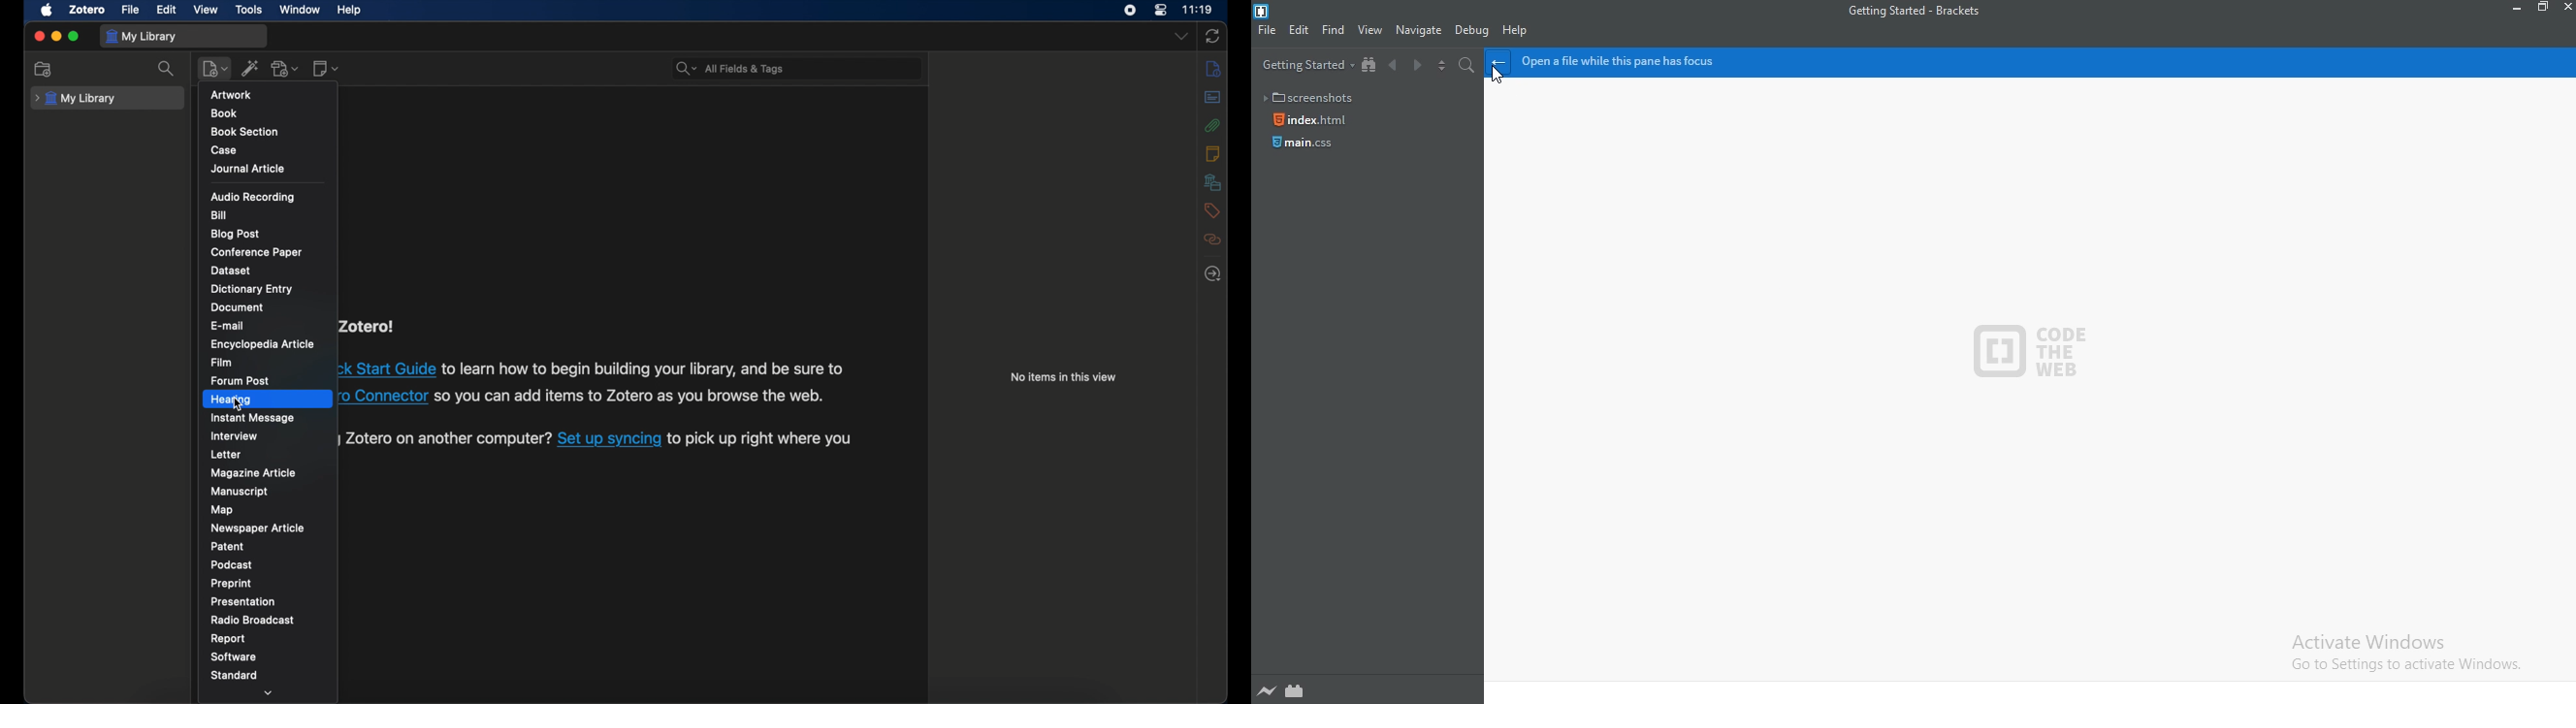  What do you see at coordinates (1213, 125) in the screenshot?
I see `attachments` at bounding box center [1213, 125].